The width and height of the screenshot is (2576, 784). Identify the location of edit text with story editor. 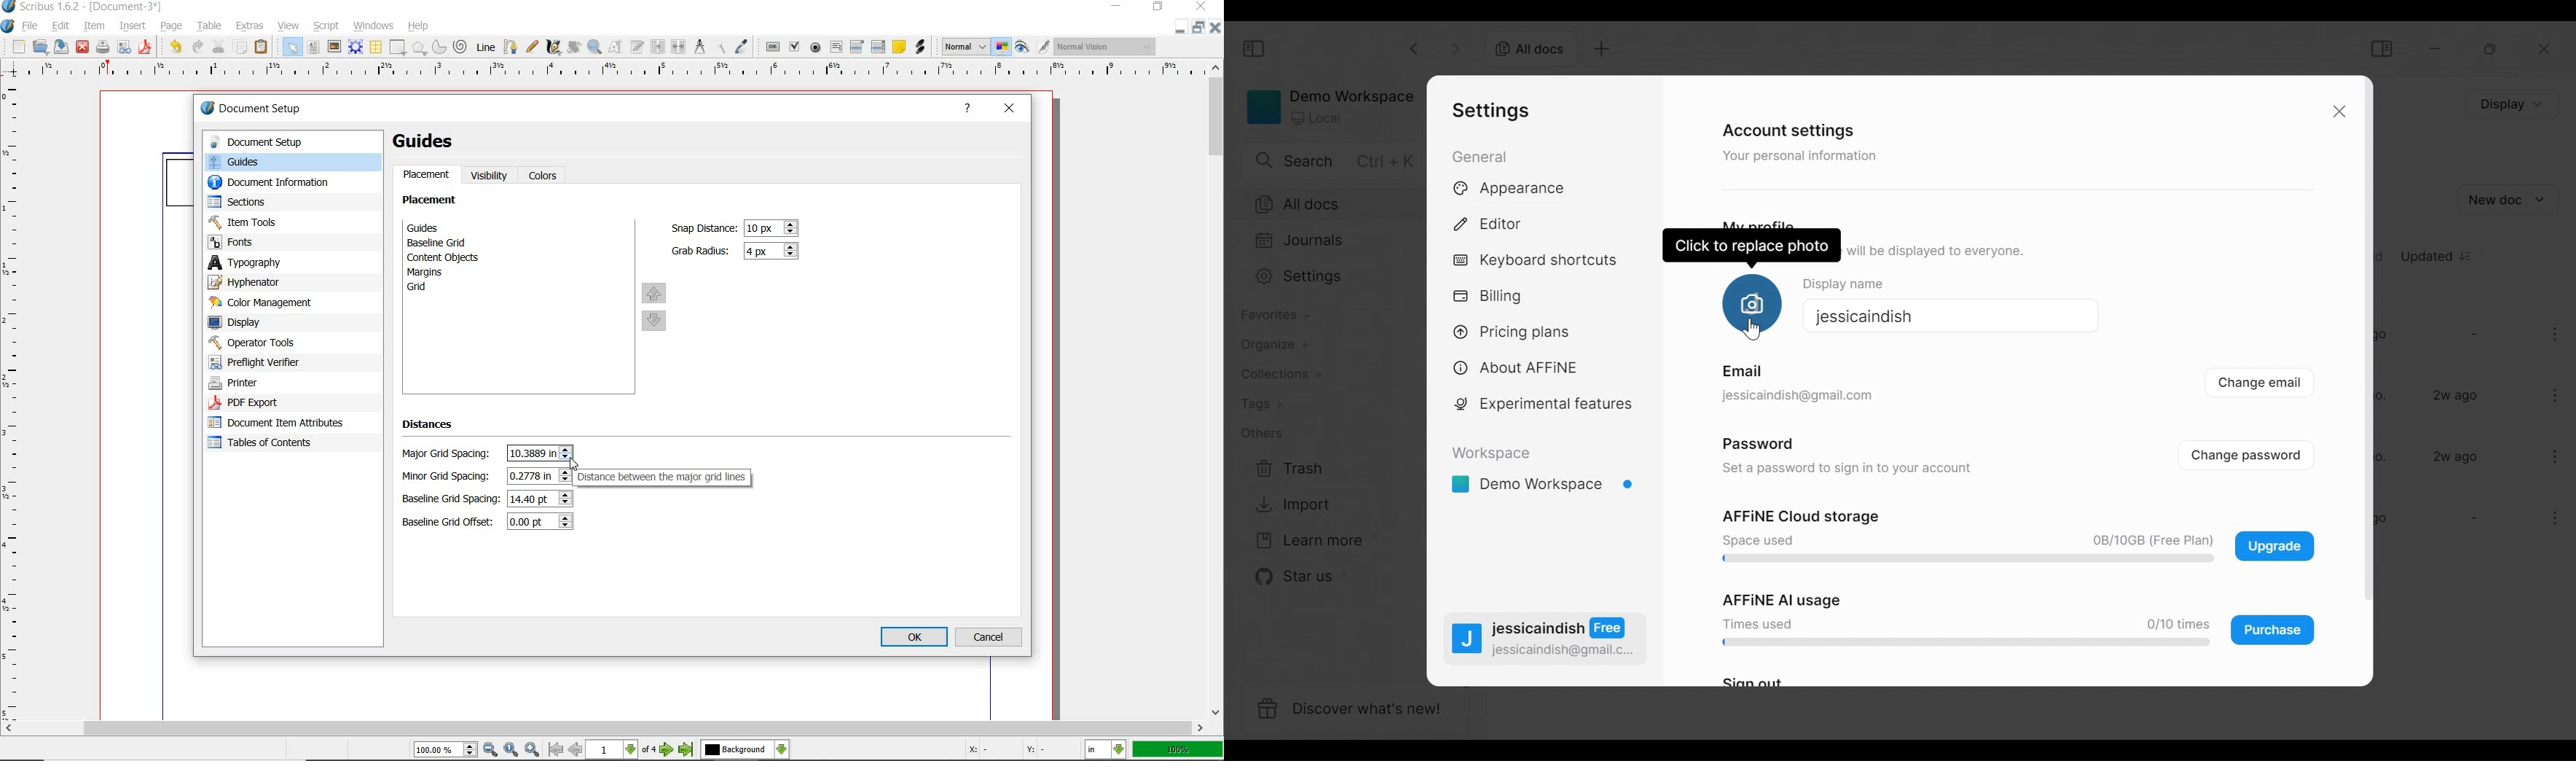
(636, 46).